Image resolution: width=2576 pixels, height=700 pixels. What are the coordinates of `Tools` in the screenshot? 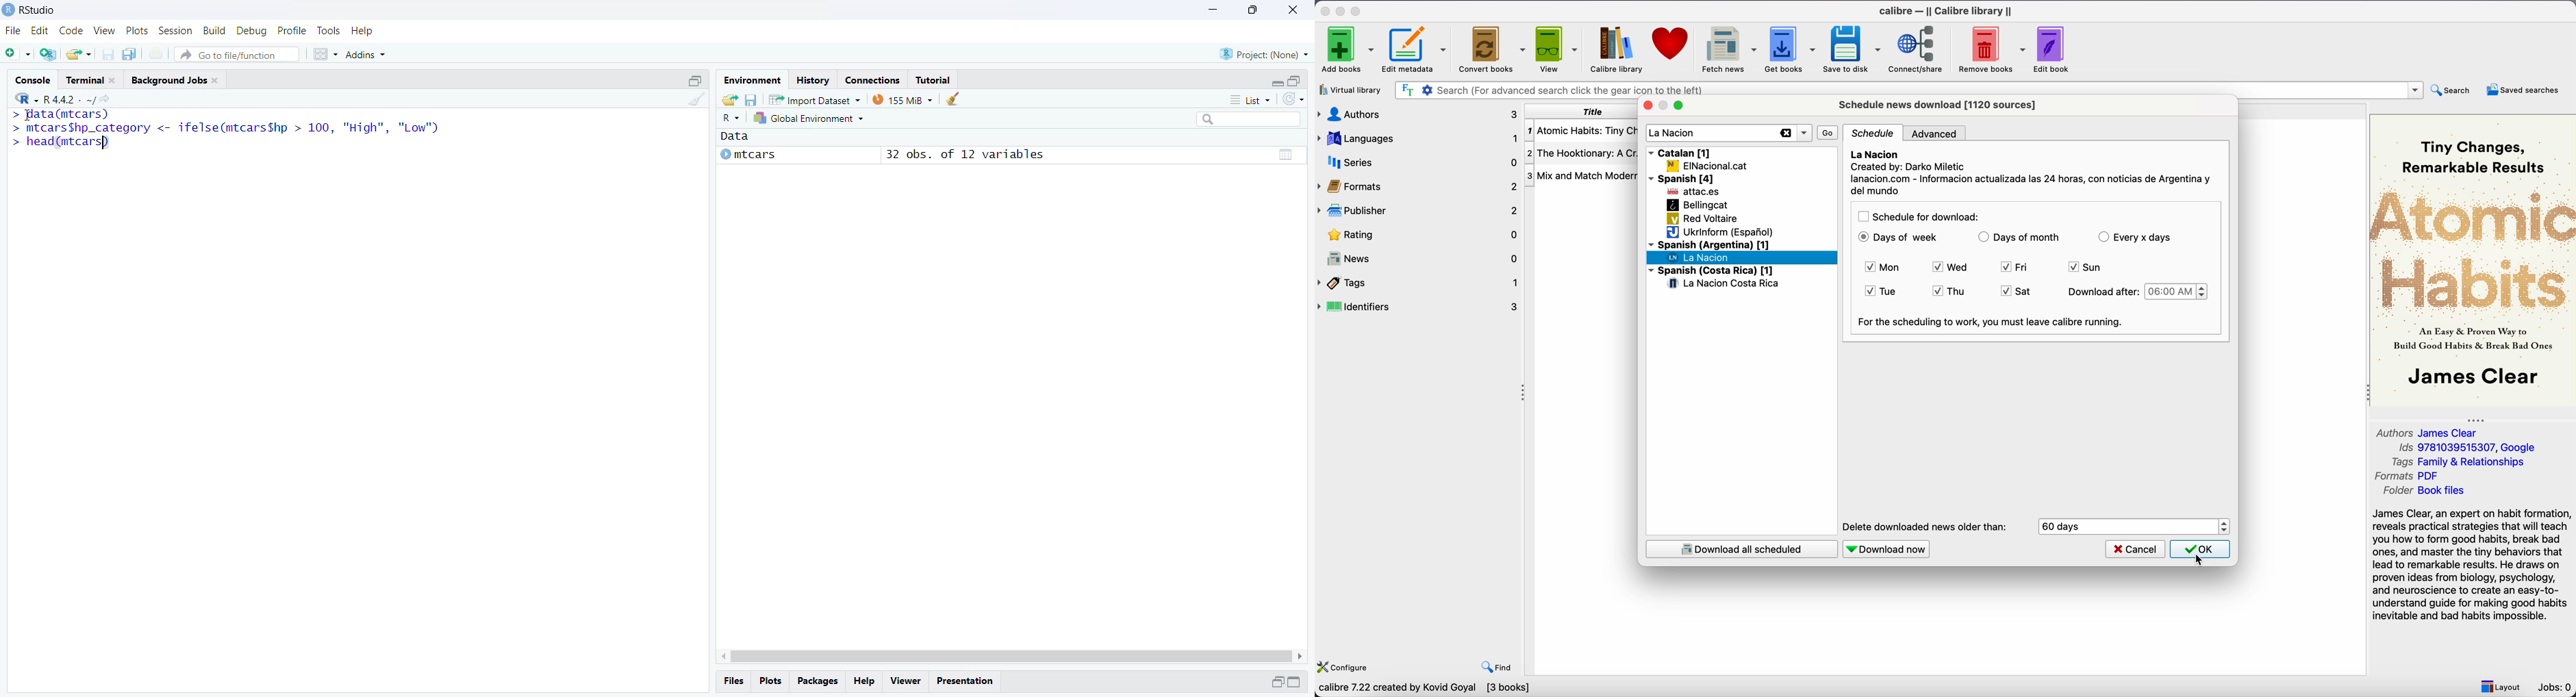 It's located at (329, 31).